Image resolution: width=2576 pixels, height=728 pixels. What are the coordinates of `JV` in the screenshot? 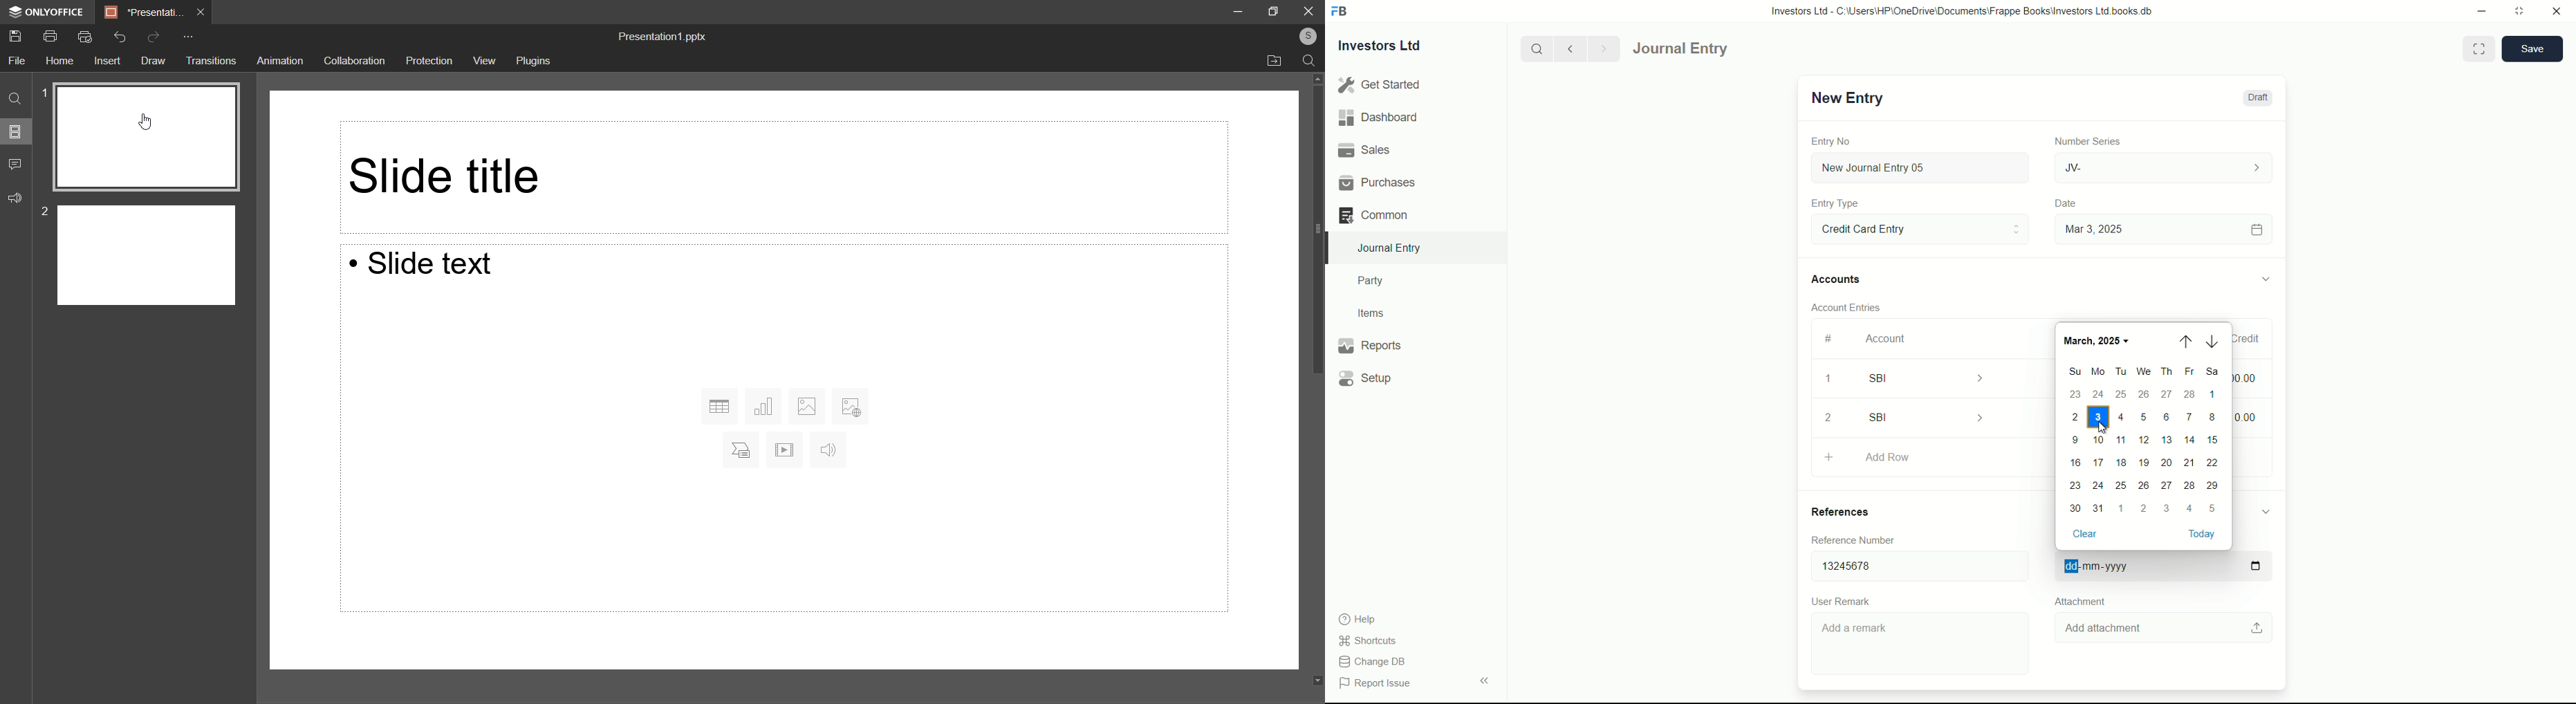 It's located at (2166, 166).